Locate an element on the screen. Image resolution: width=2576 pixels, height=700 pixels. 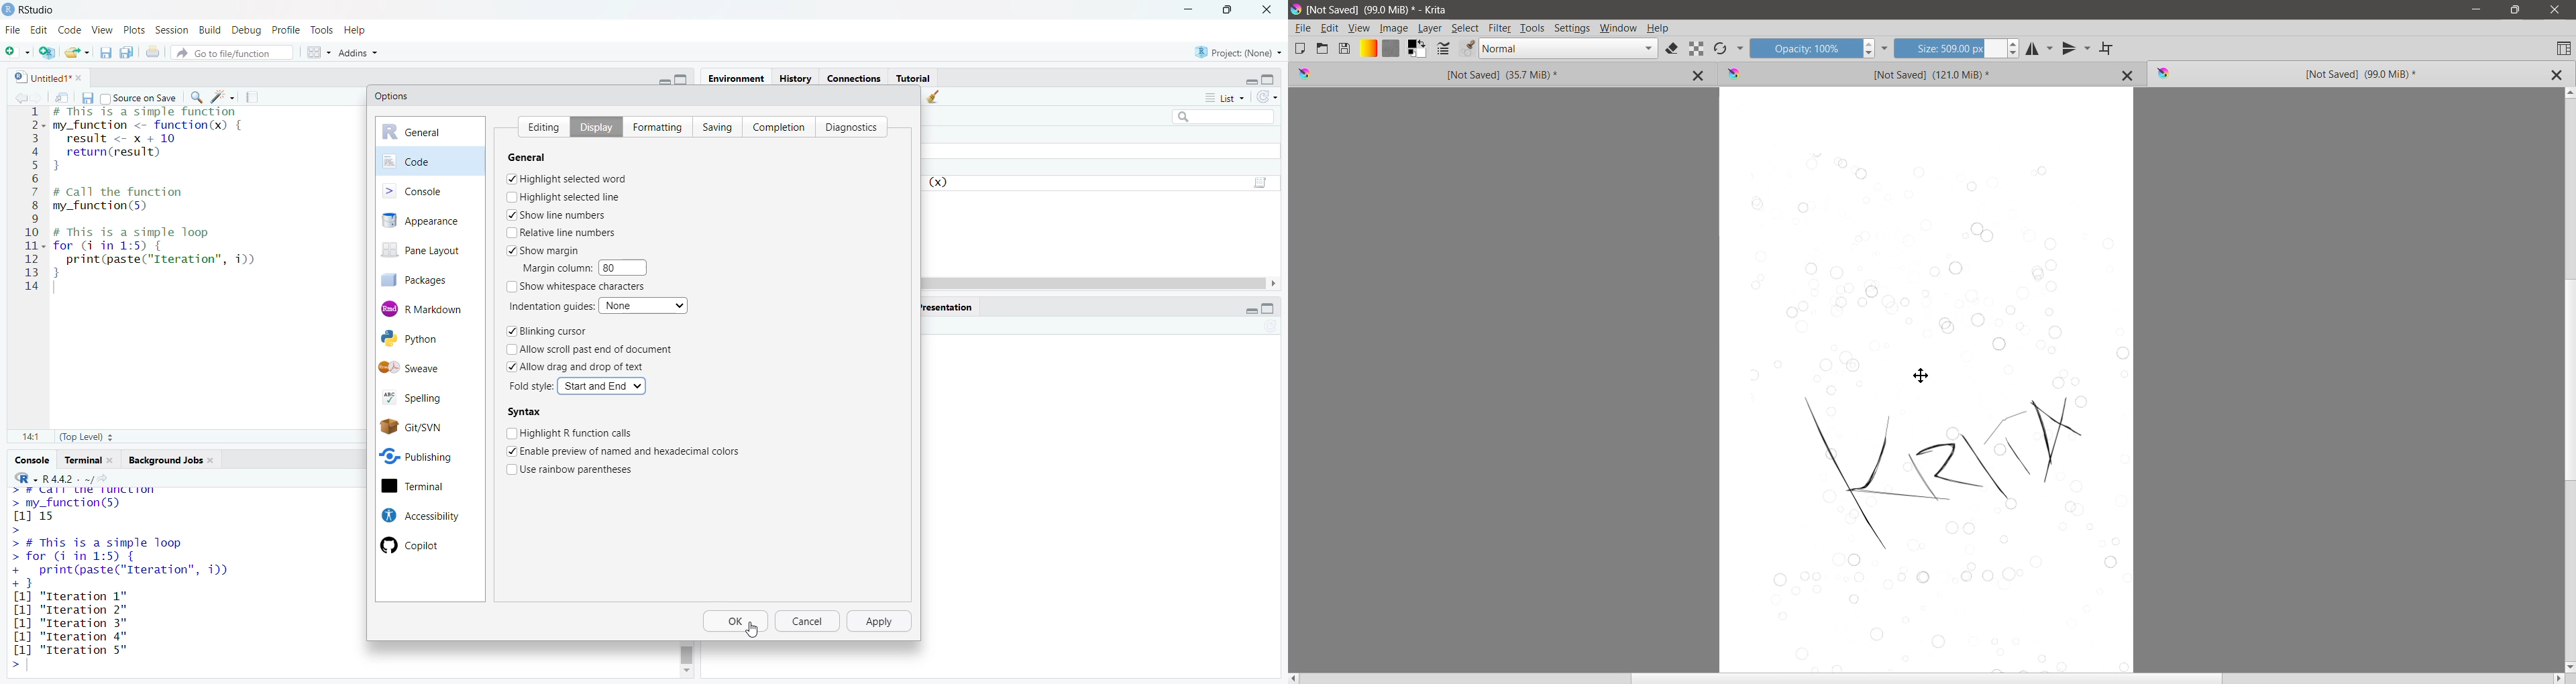
untitled is located at coordinates (36, 76).